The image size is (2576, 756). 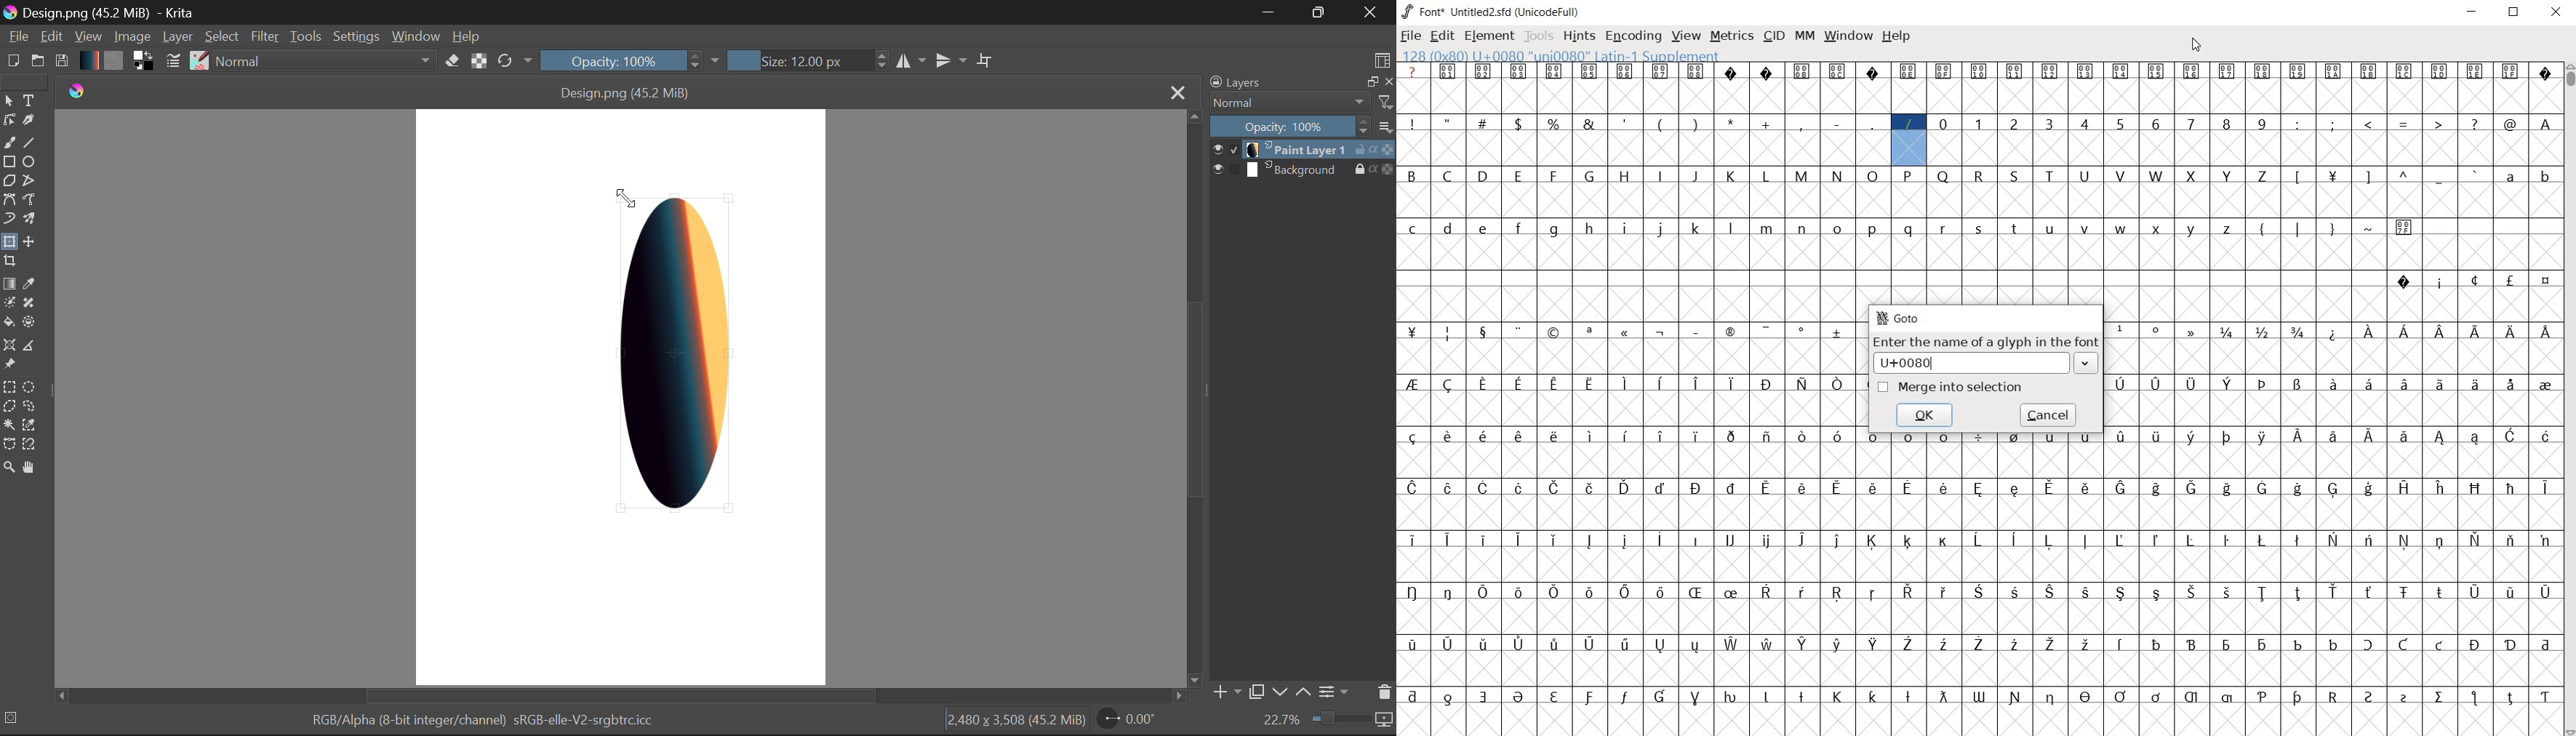 I want to click on glyph, so click(x=1908, y=487).